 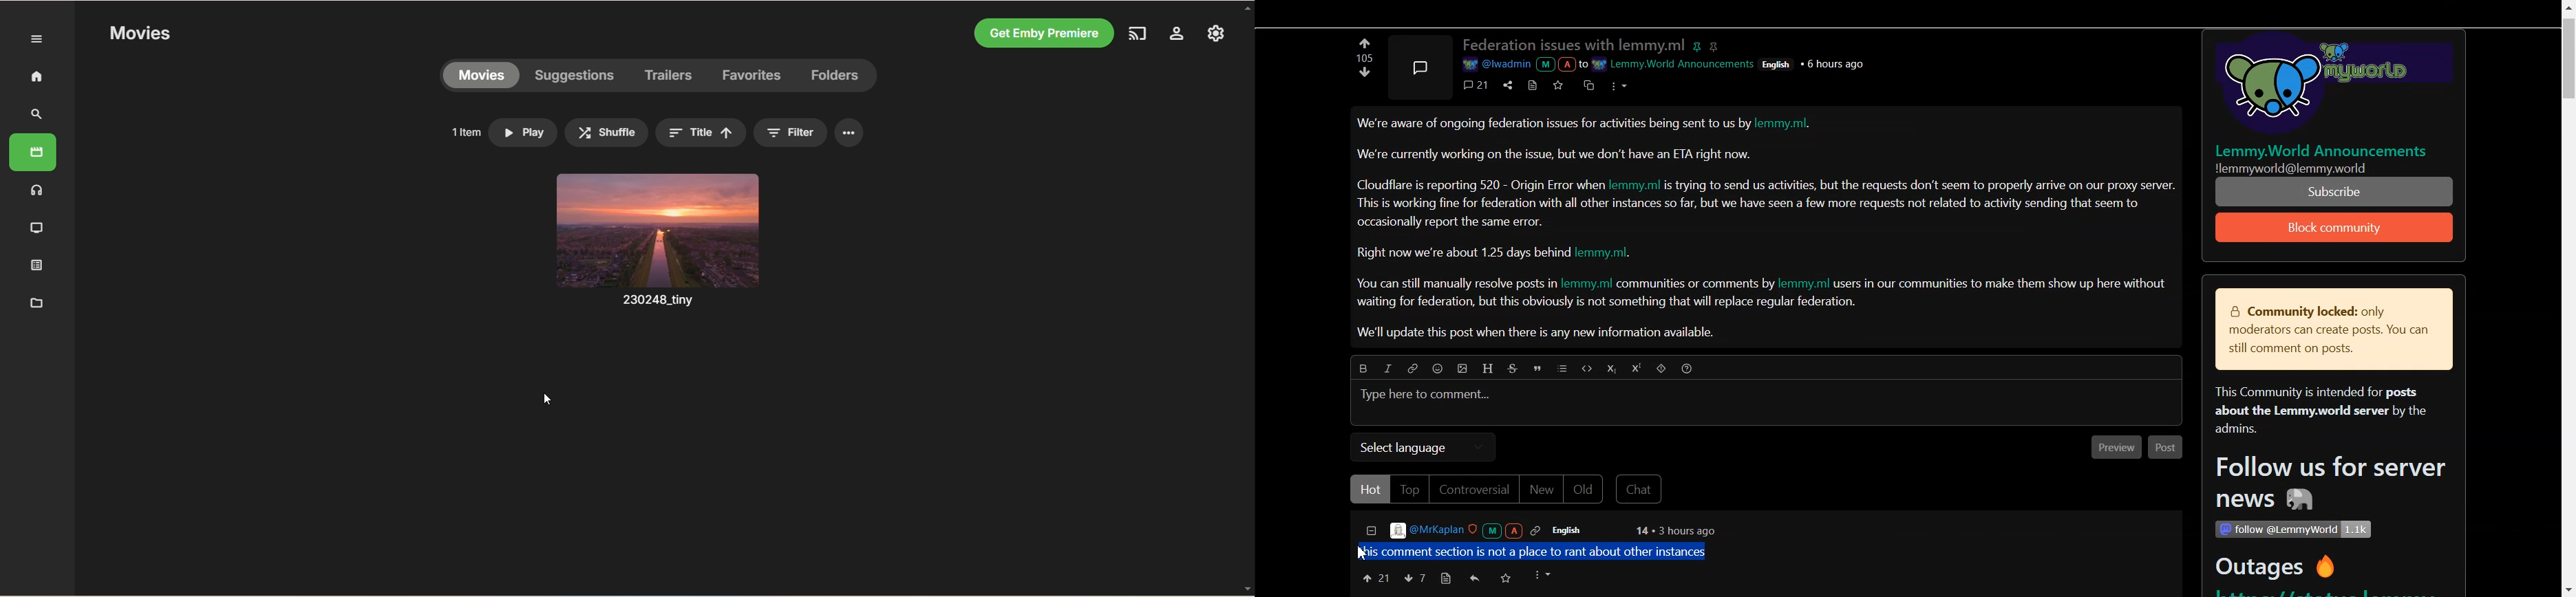 What do you see at coordinates (1554, 127) in the screenshot?
I see `We're aware of ongoing federation issues for activities being sent to us by` at bounding box center [1554, 127].